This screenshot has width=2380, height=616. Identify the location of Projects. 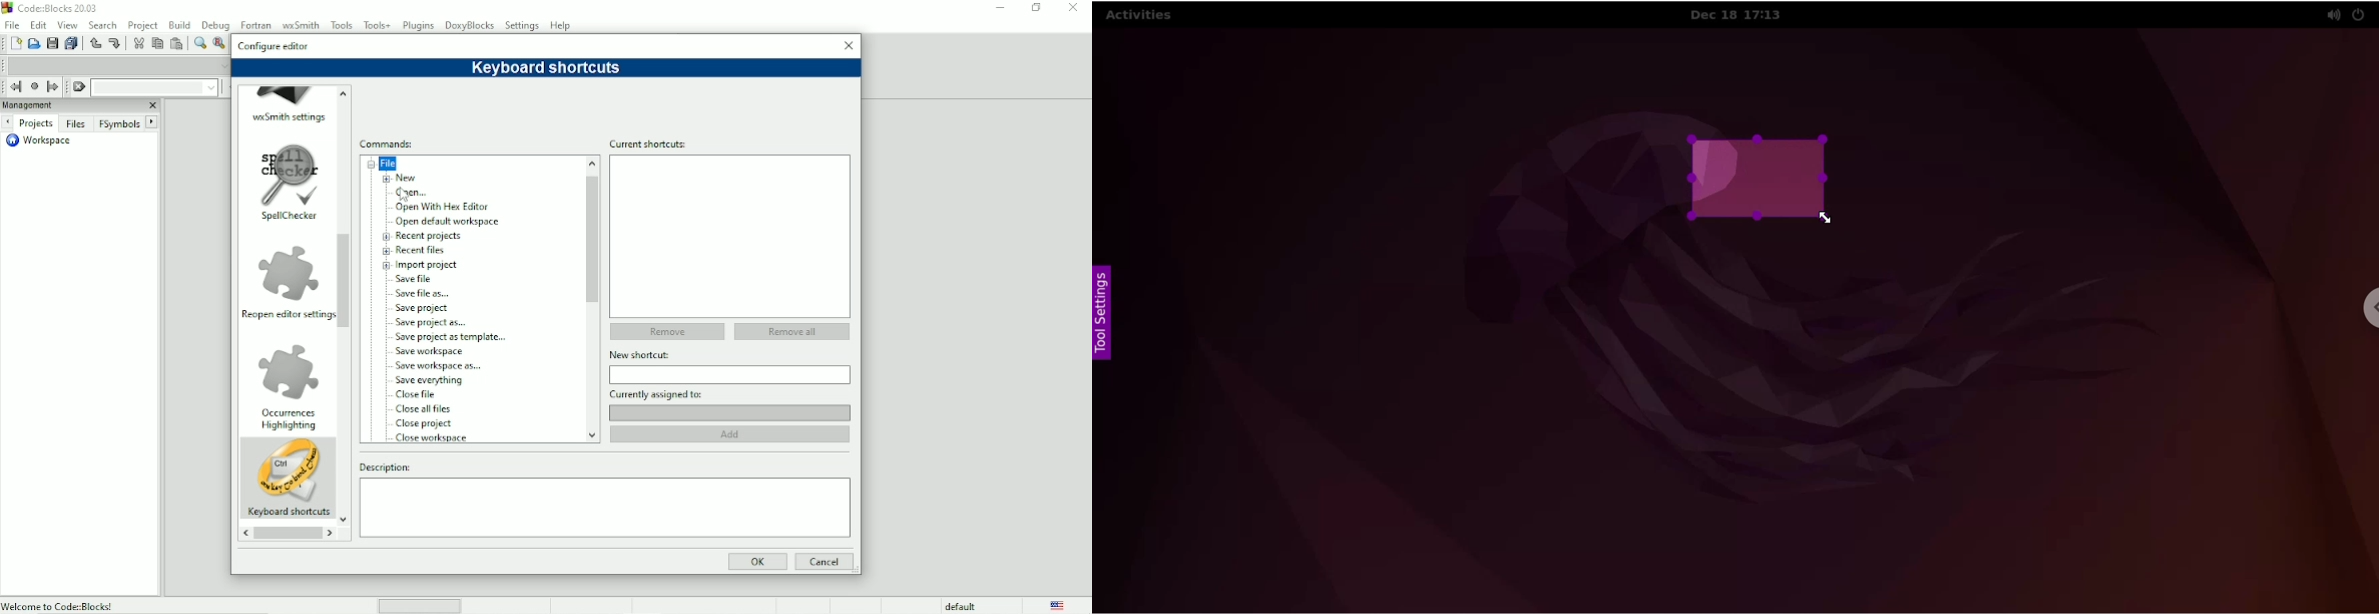
(35, 123).